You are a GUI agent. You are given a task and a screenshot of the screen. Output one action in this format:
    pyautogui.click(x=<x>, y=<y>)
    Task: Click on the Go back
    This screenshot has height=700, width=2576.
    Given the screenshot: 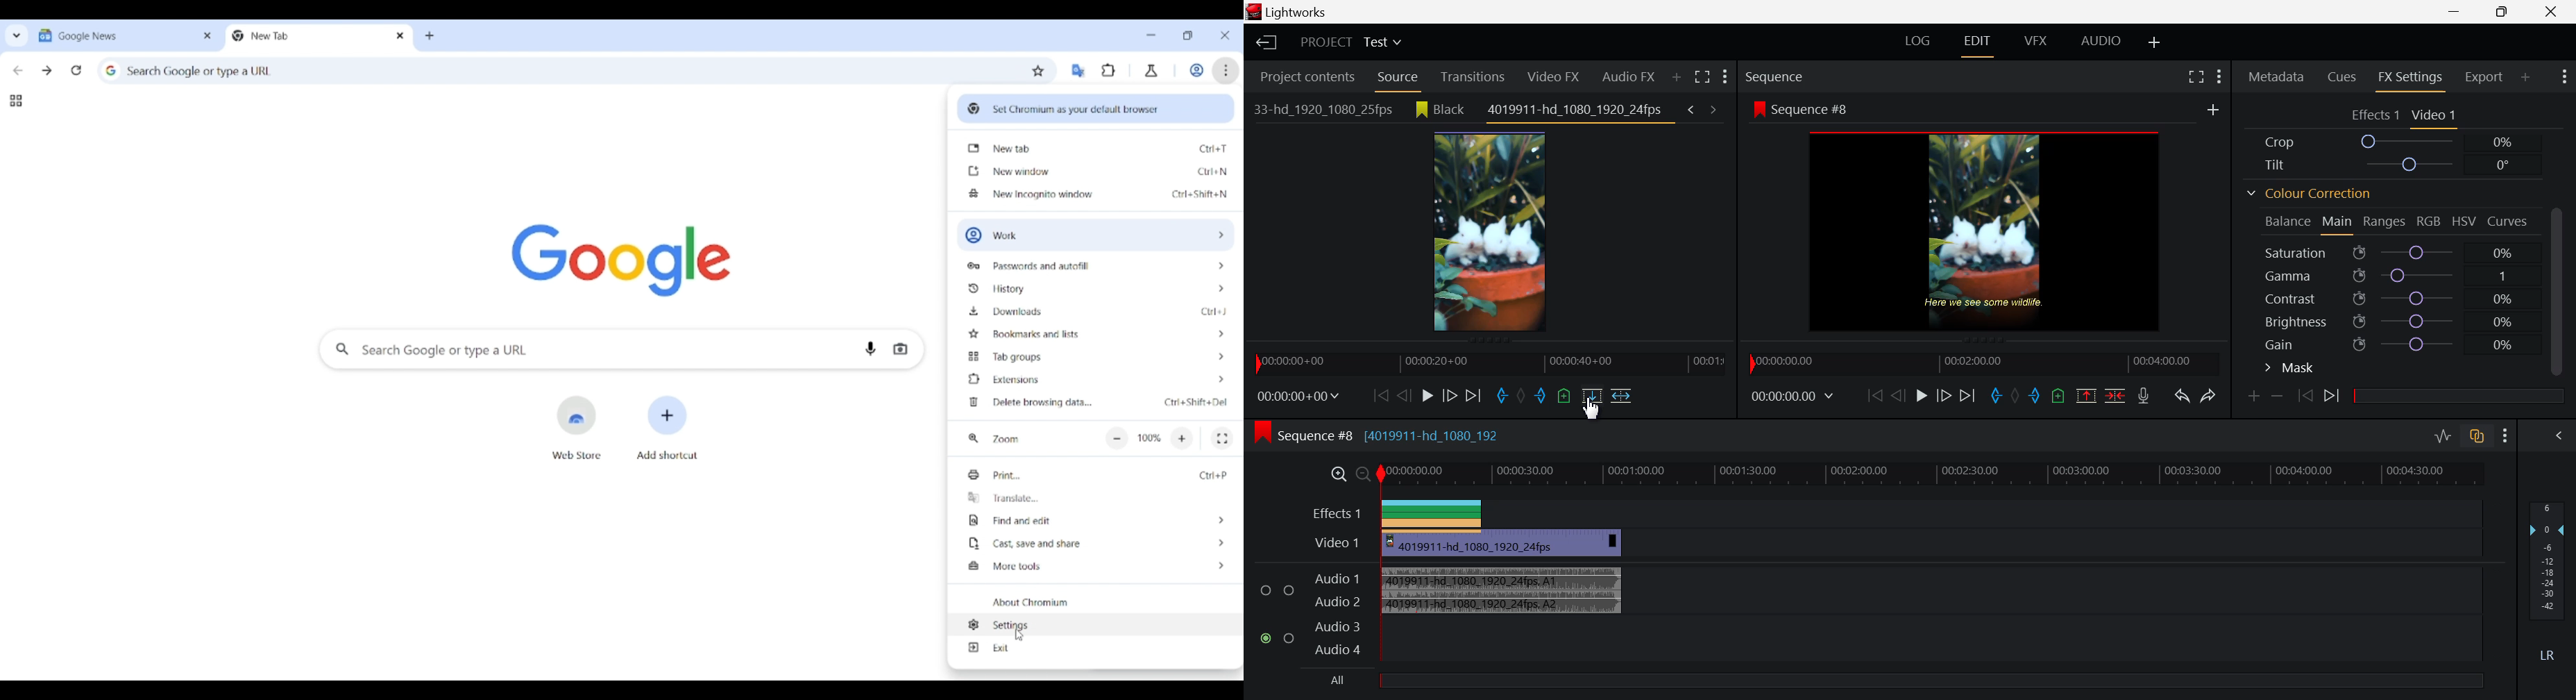 What is the action you would take?
    pyautogui.click(x=17, y=71)
    